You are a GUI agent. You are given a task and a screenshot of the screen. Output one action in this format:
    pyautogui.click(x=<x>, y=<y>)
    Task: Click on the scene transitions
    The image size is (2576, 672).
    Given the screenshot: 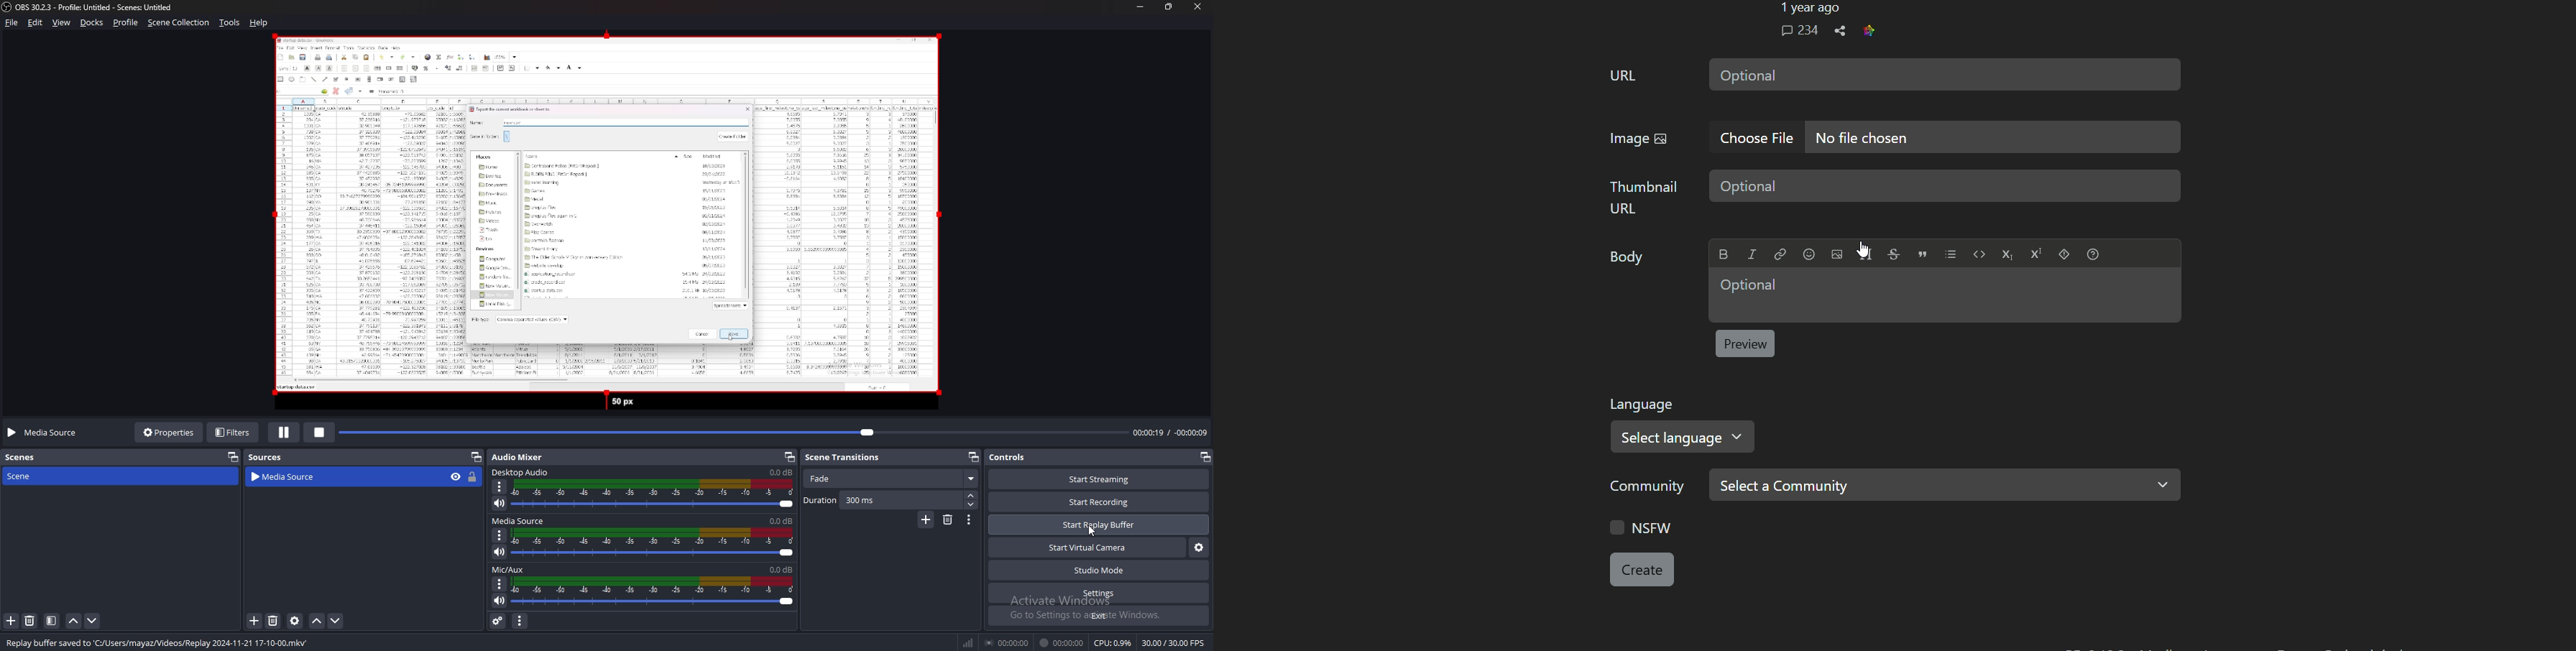 What is the action you would take?
    pyautogui.click(x=851, y=458)
    